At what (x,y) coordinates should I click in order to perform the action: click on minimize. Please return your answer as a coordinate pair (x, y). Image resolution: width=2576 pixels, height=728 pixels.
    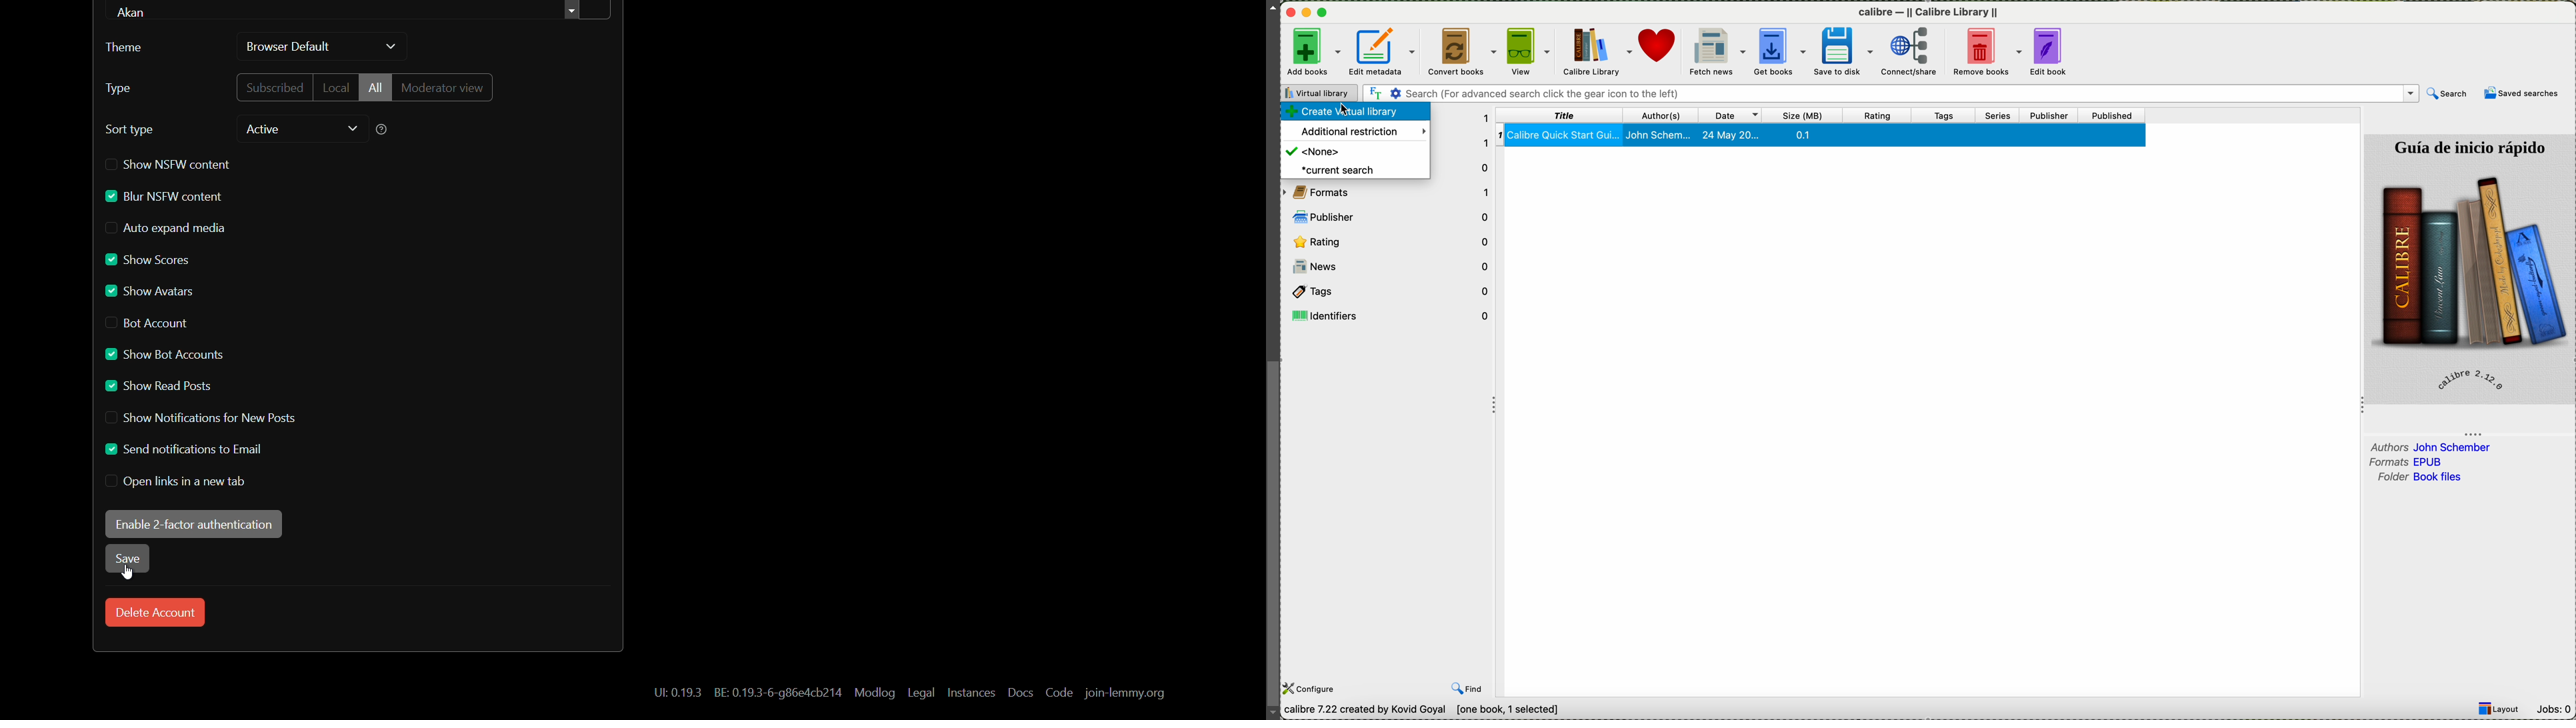
    Looking at the image, I should click on (1307, 13).